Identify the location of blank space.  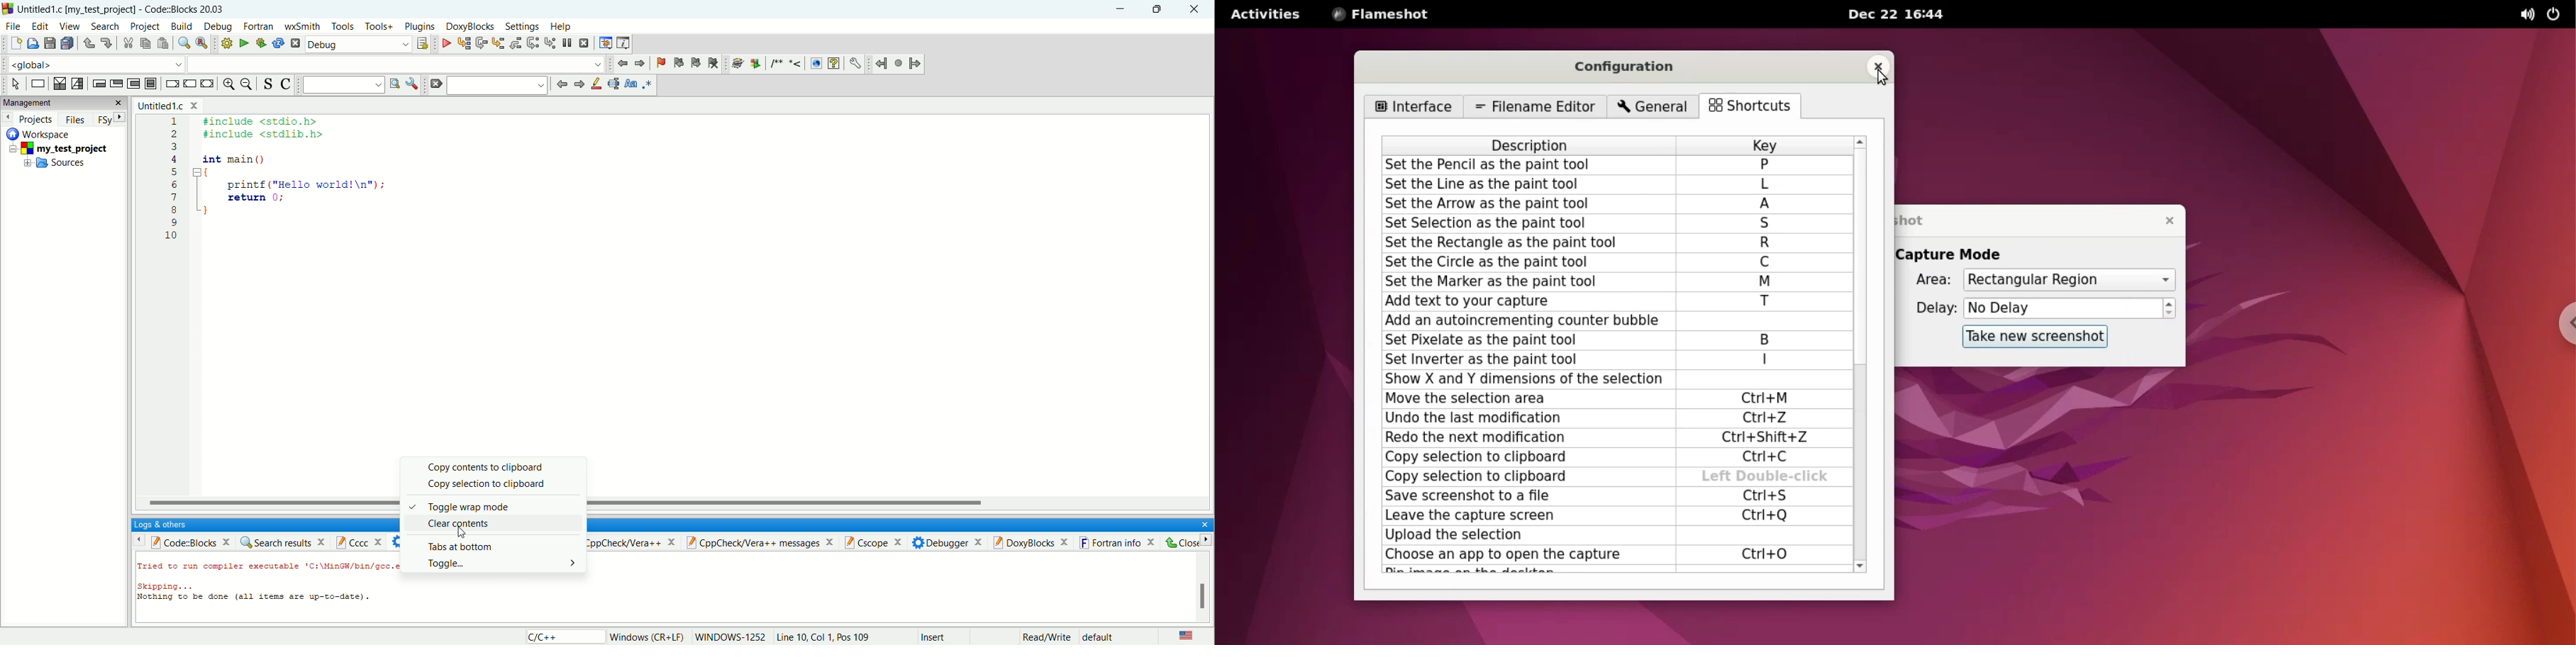
(499, 85).